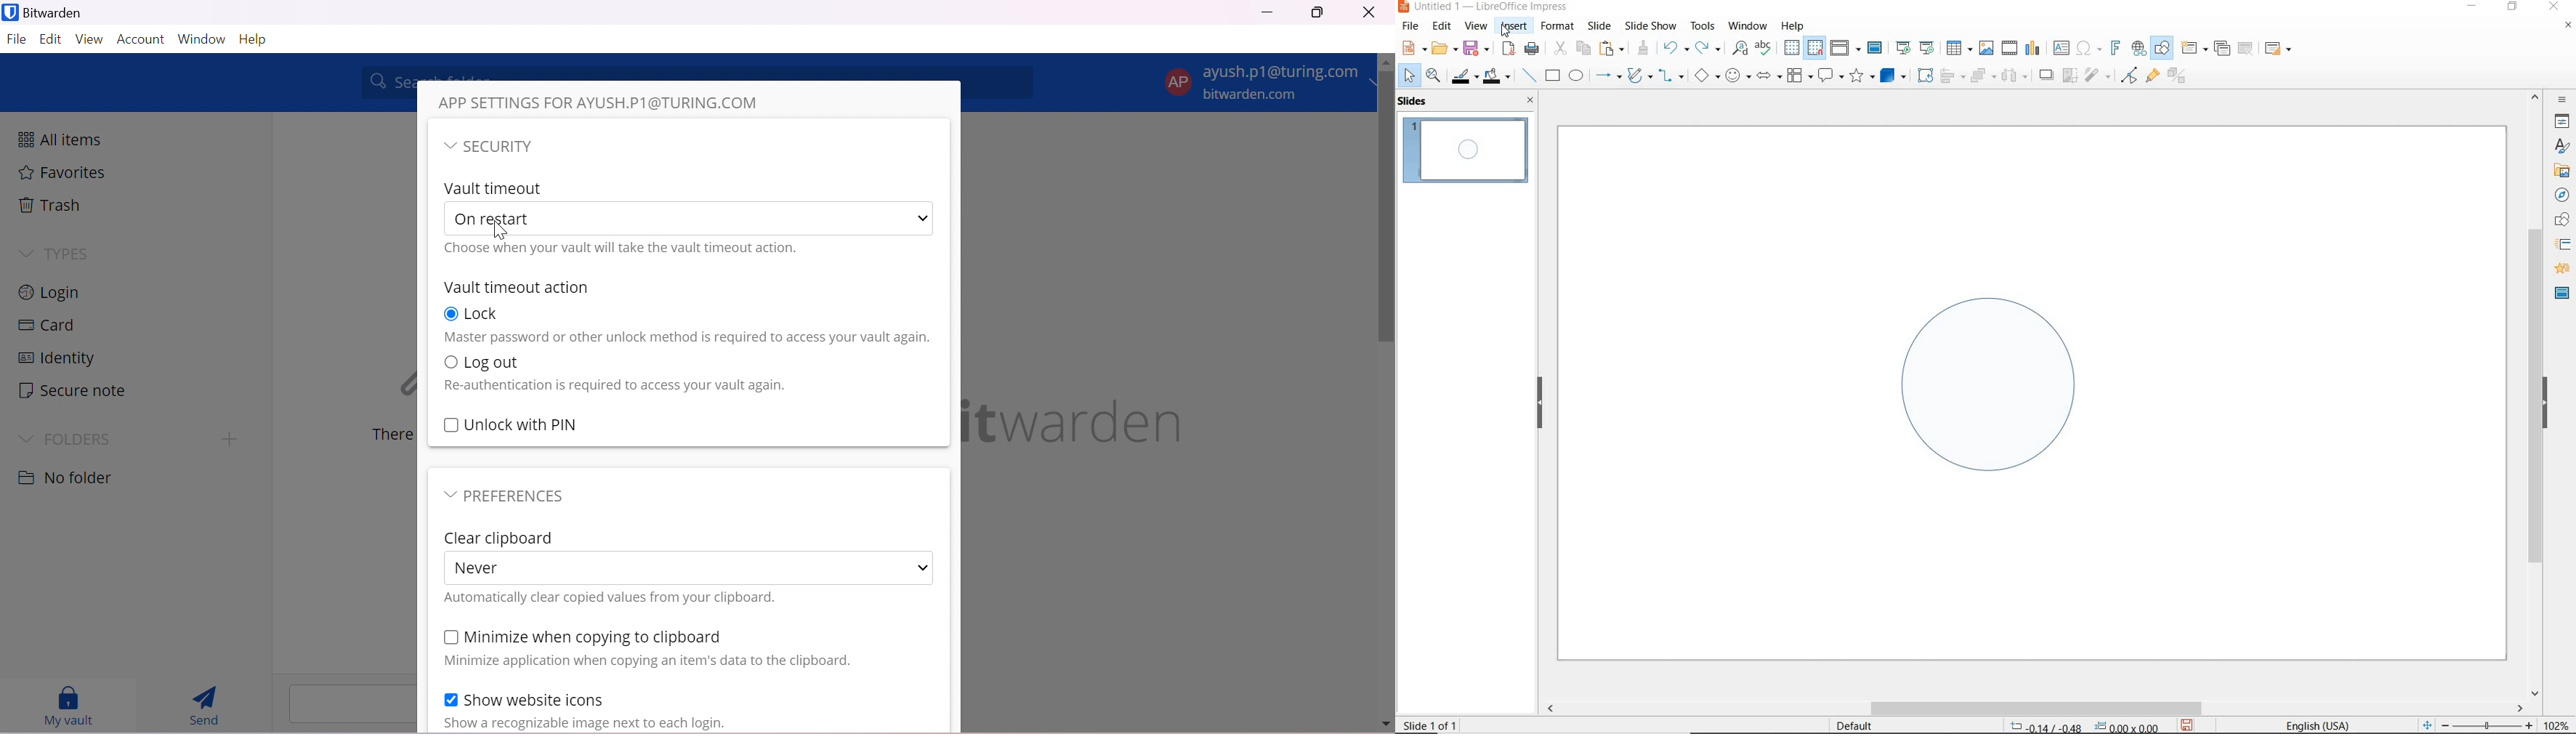  What do you see at coordinates (1766, 77) in the screenshot?
I see `block arrows` at bounding box center [1766, 77].